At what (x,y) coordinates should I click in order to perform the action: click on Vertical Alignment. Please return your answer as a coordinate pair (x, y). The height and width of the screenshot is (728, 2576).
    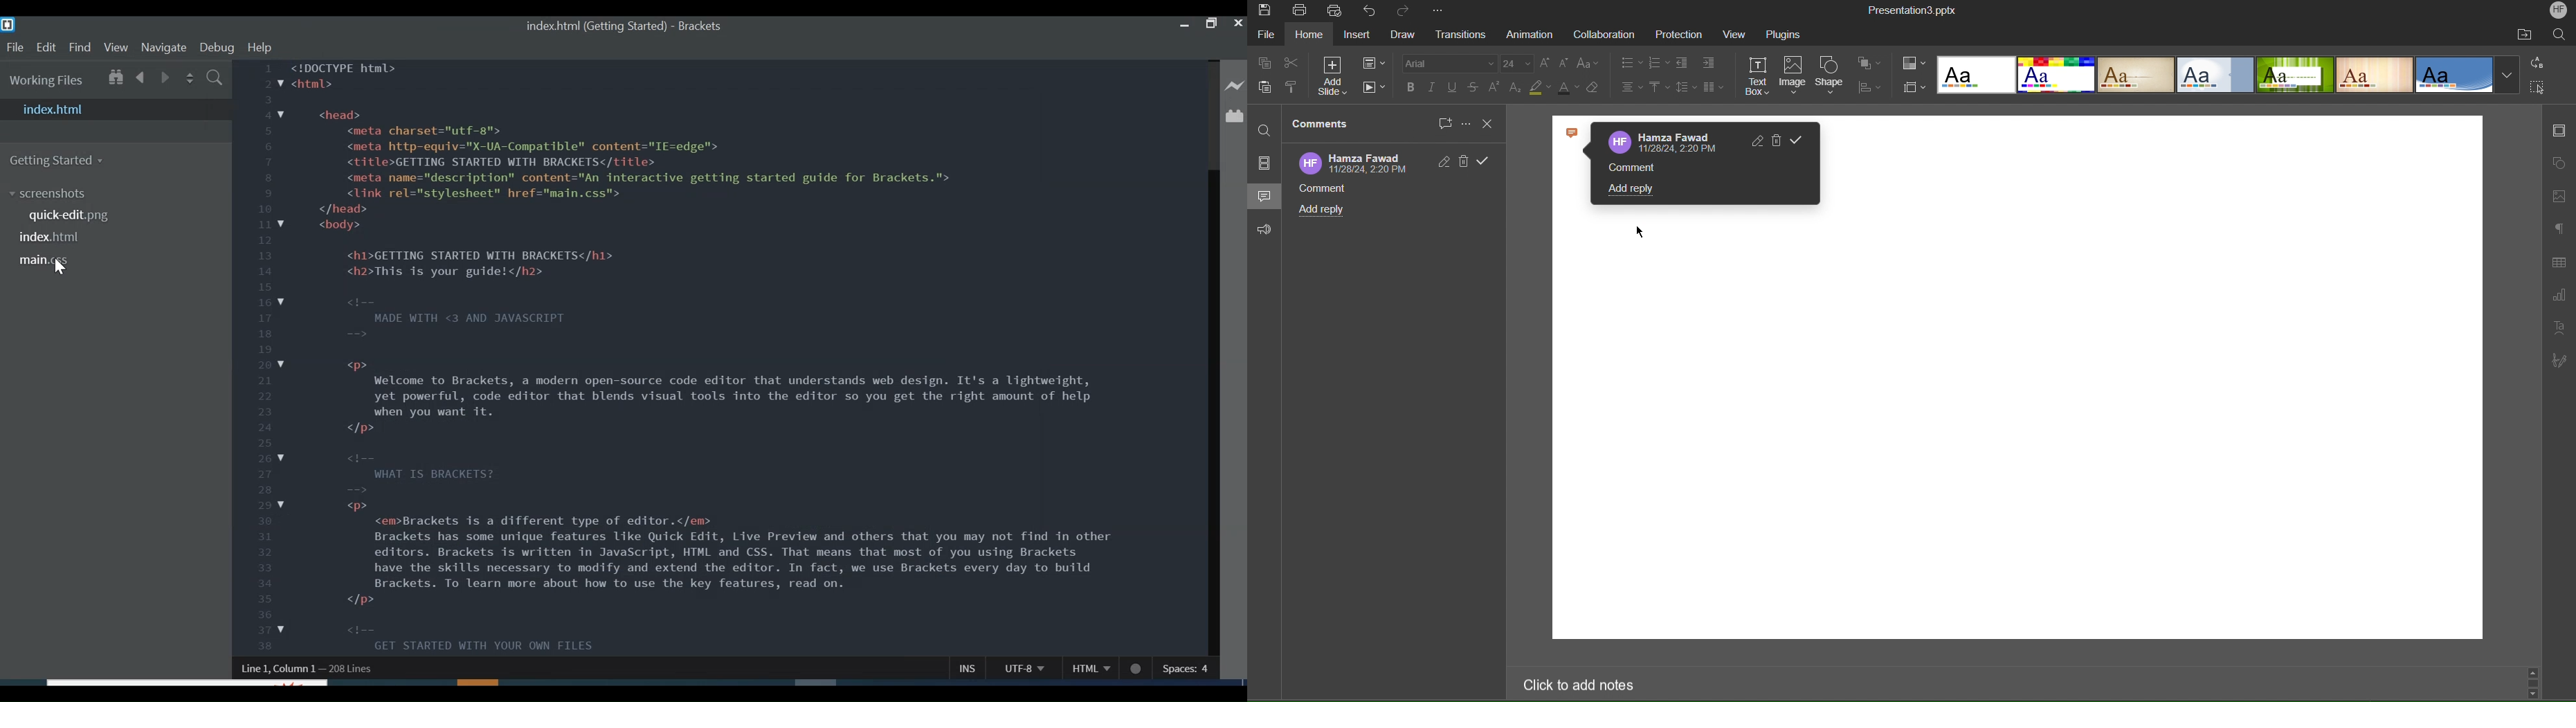
    Looking at the image, I should click on (1658, 89).